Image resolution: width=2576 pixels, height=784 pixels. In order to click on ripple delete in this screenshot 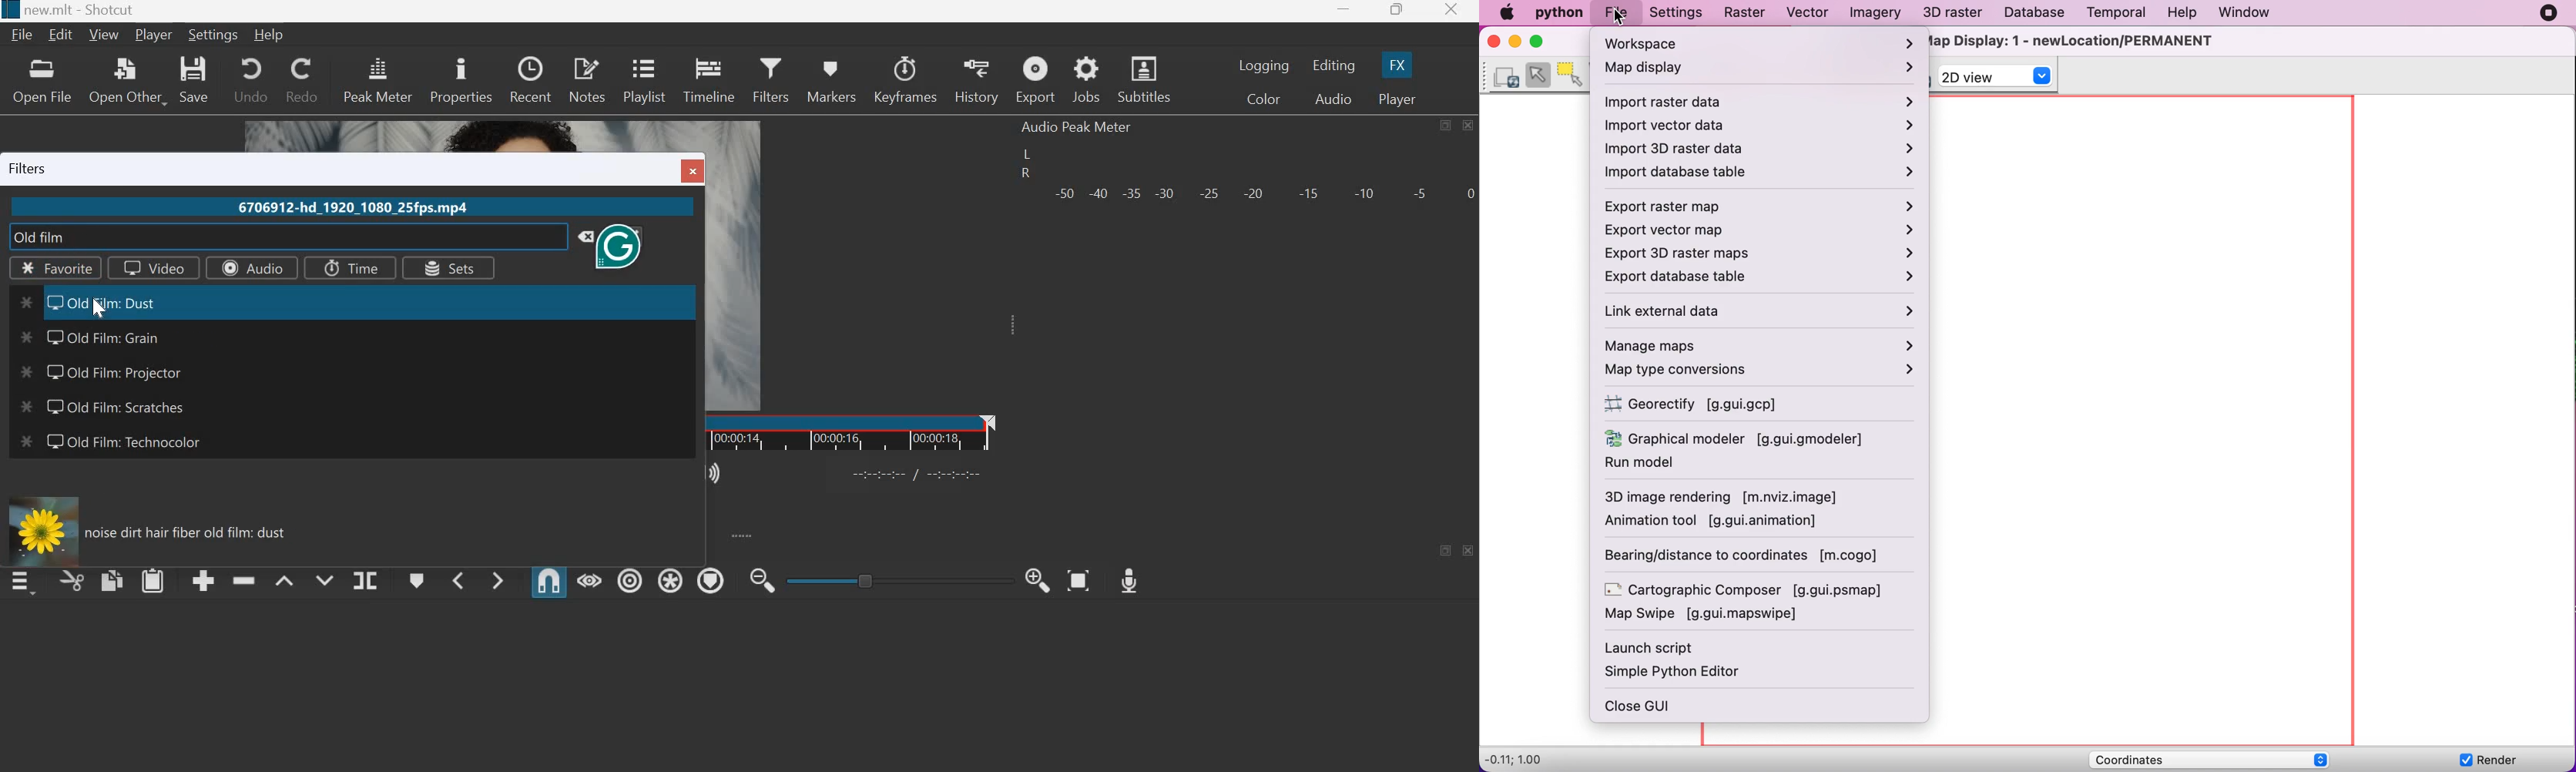, I will do `click(244, 578)`.